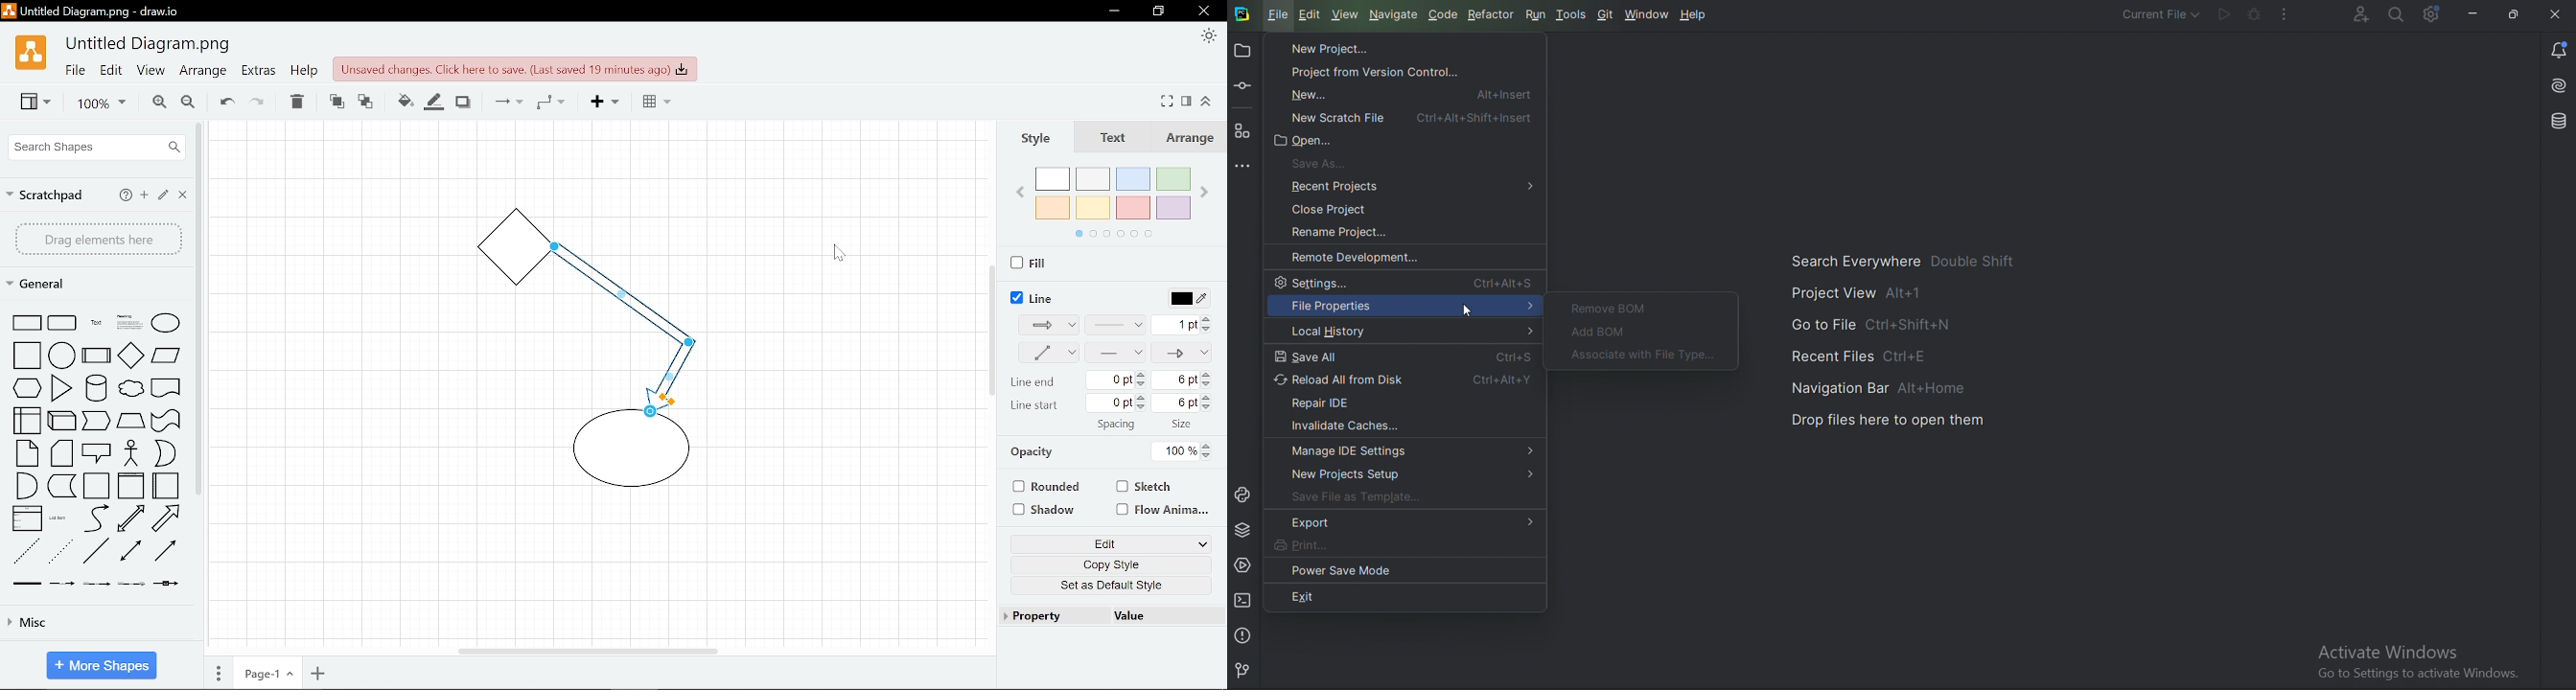 The image size is (2576, 700). I want to click on cursor, so click(840, 253).